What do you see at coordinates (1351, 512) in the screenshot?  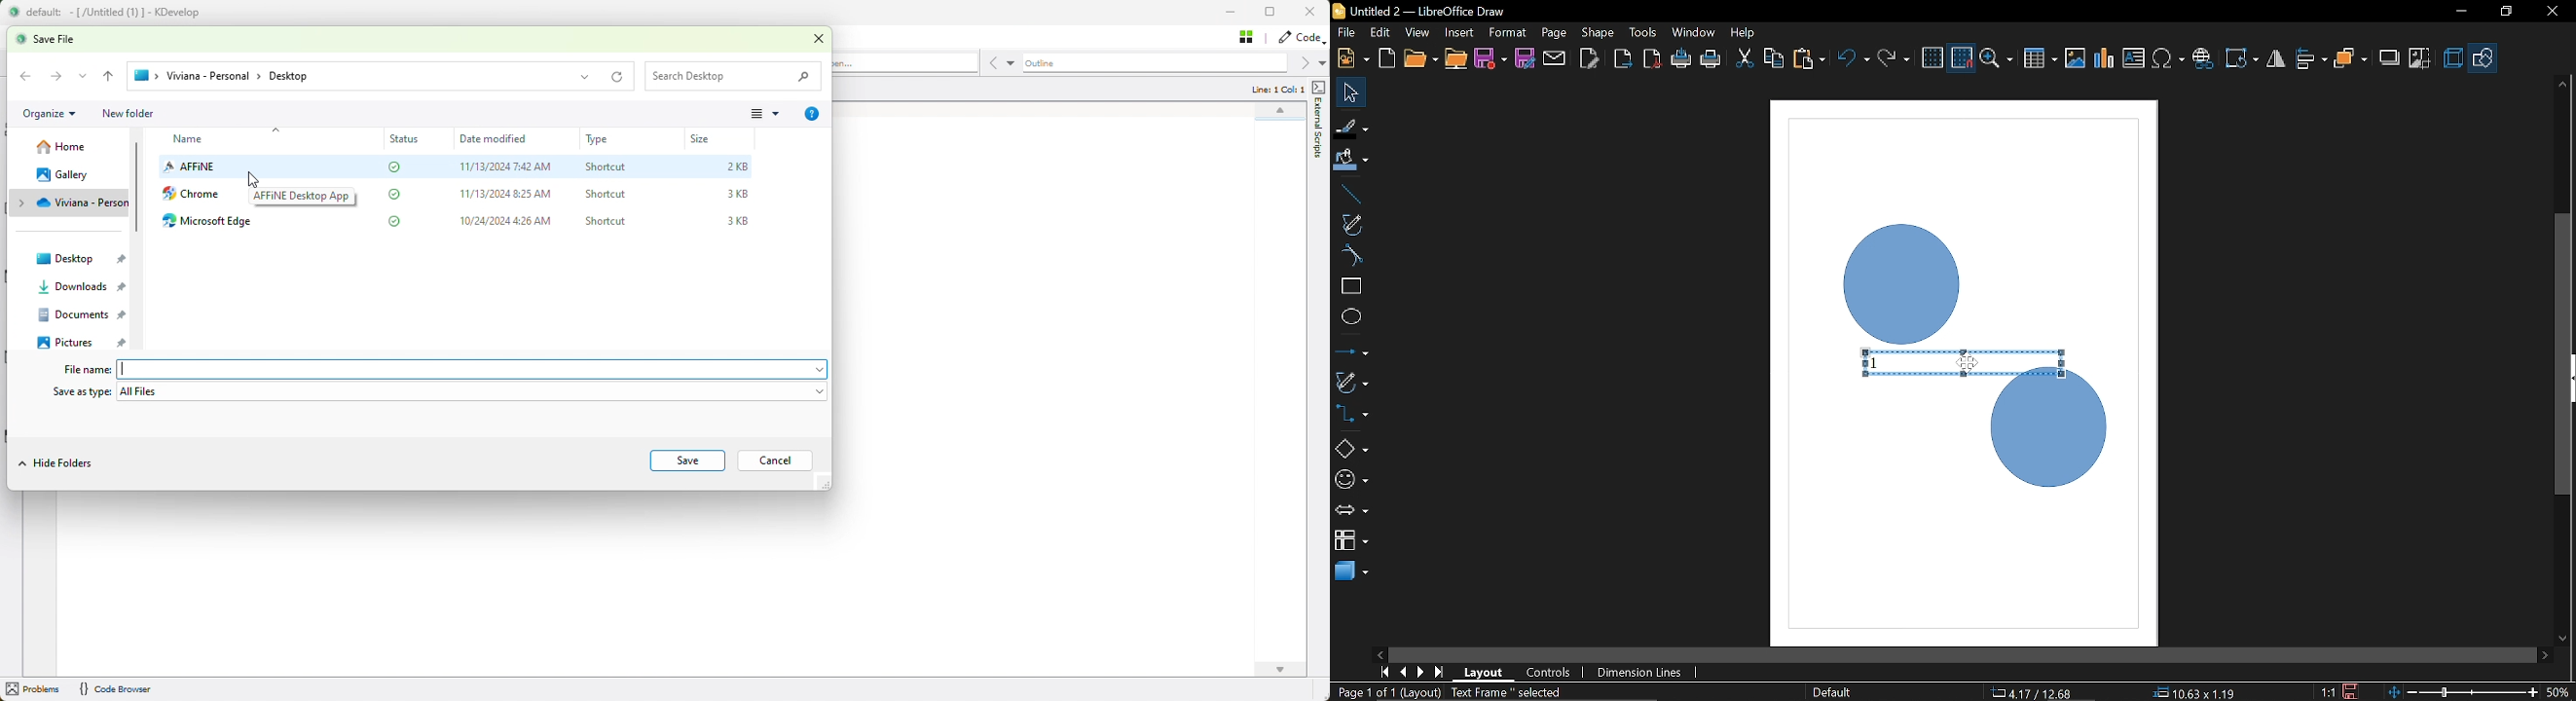 I see ` arrow shapes` at bounding box center [1351, 512].